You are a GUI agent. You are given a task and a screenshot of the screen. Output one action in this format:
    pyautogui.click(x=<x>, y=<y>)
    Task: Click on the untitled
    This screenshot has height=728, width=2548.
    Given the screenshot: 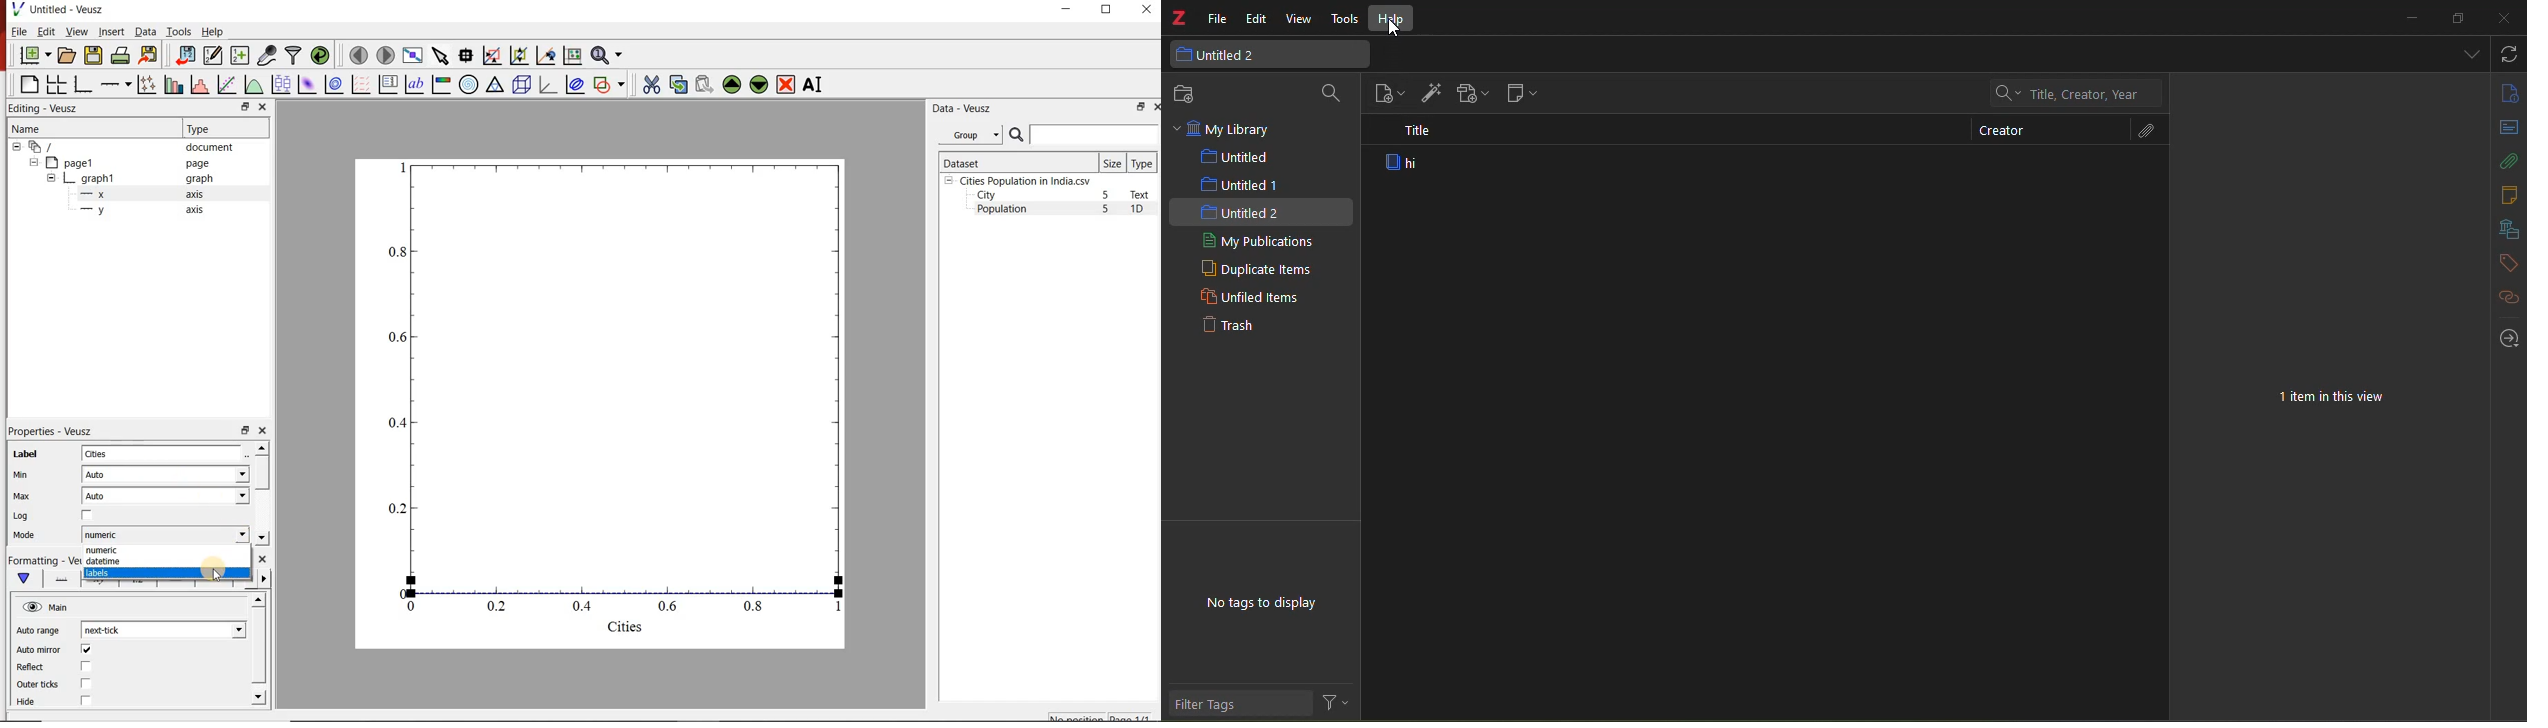 What is the action you would take?
    pyautogui.click(x=1231, y=156)
    